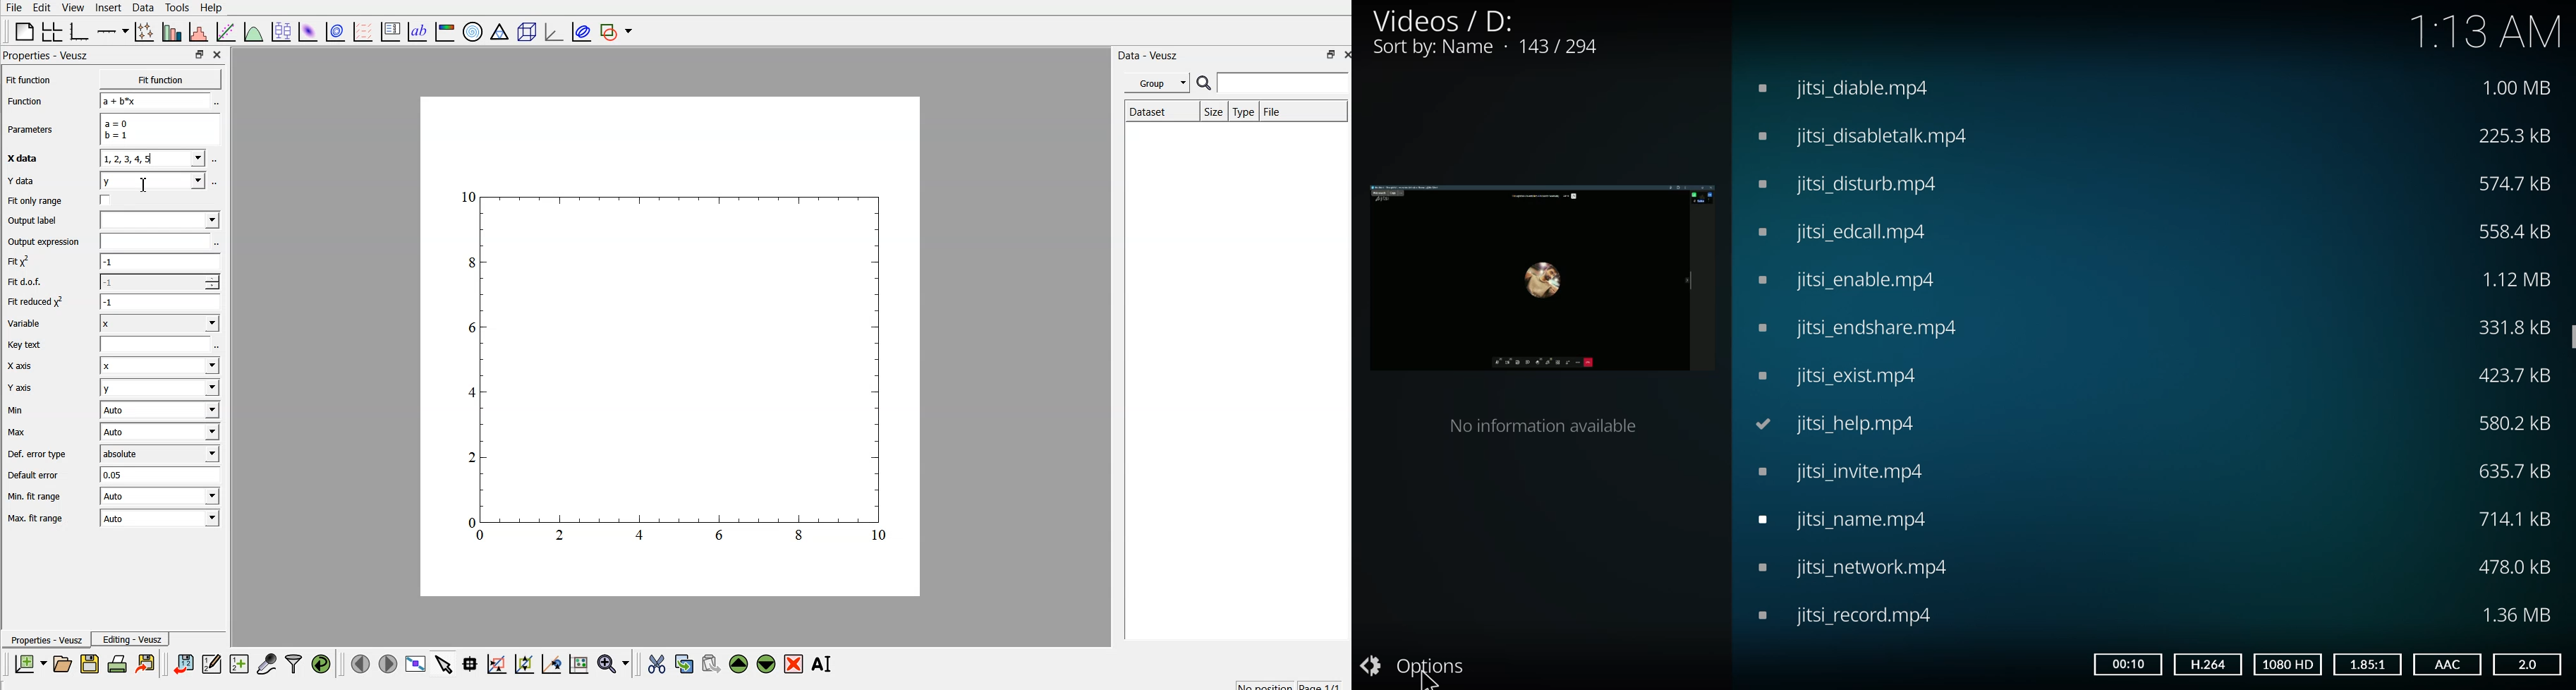 The image size is (2576, 700). Describe the element at coordinates (1861, 326) in the screenshot. I see `video` at that location.